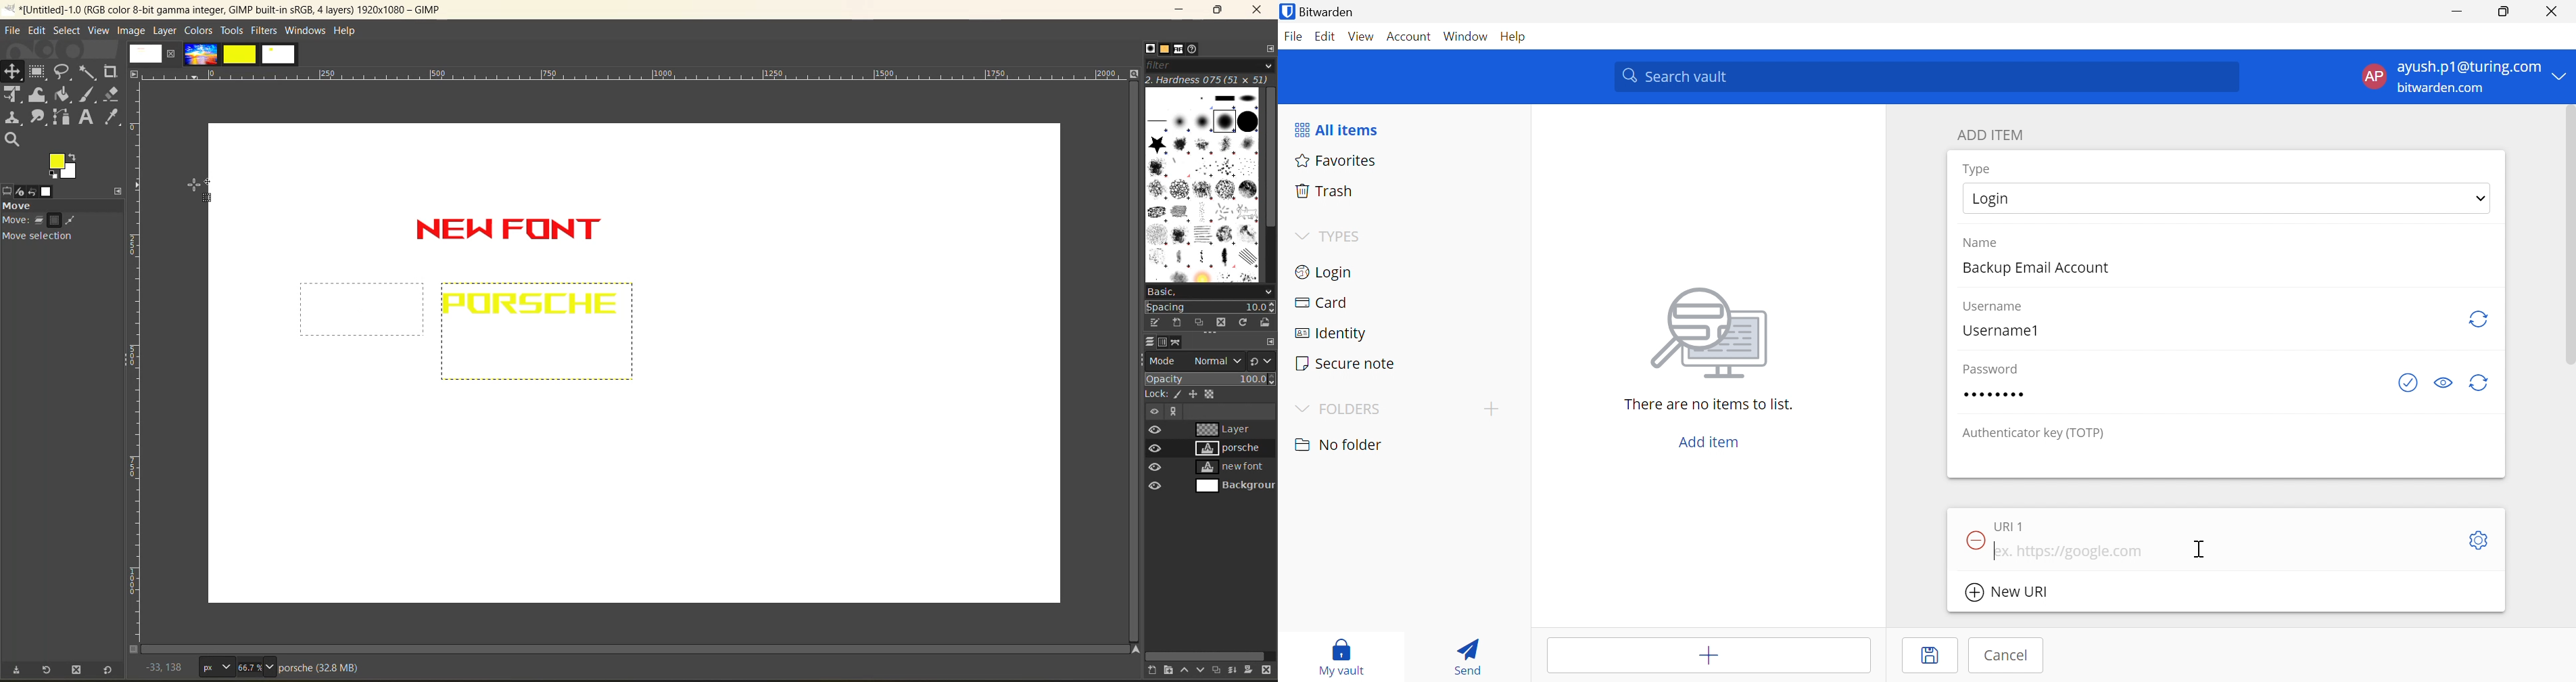 The width and height of the screenshot is (2576, 700). Describe the element at coordinates (1266, 324) in the screenshot. I see `open brush as image` at that location.